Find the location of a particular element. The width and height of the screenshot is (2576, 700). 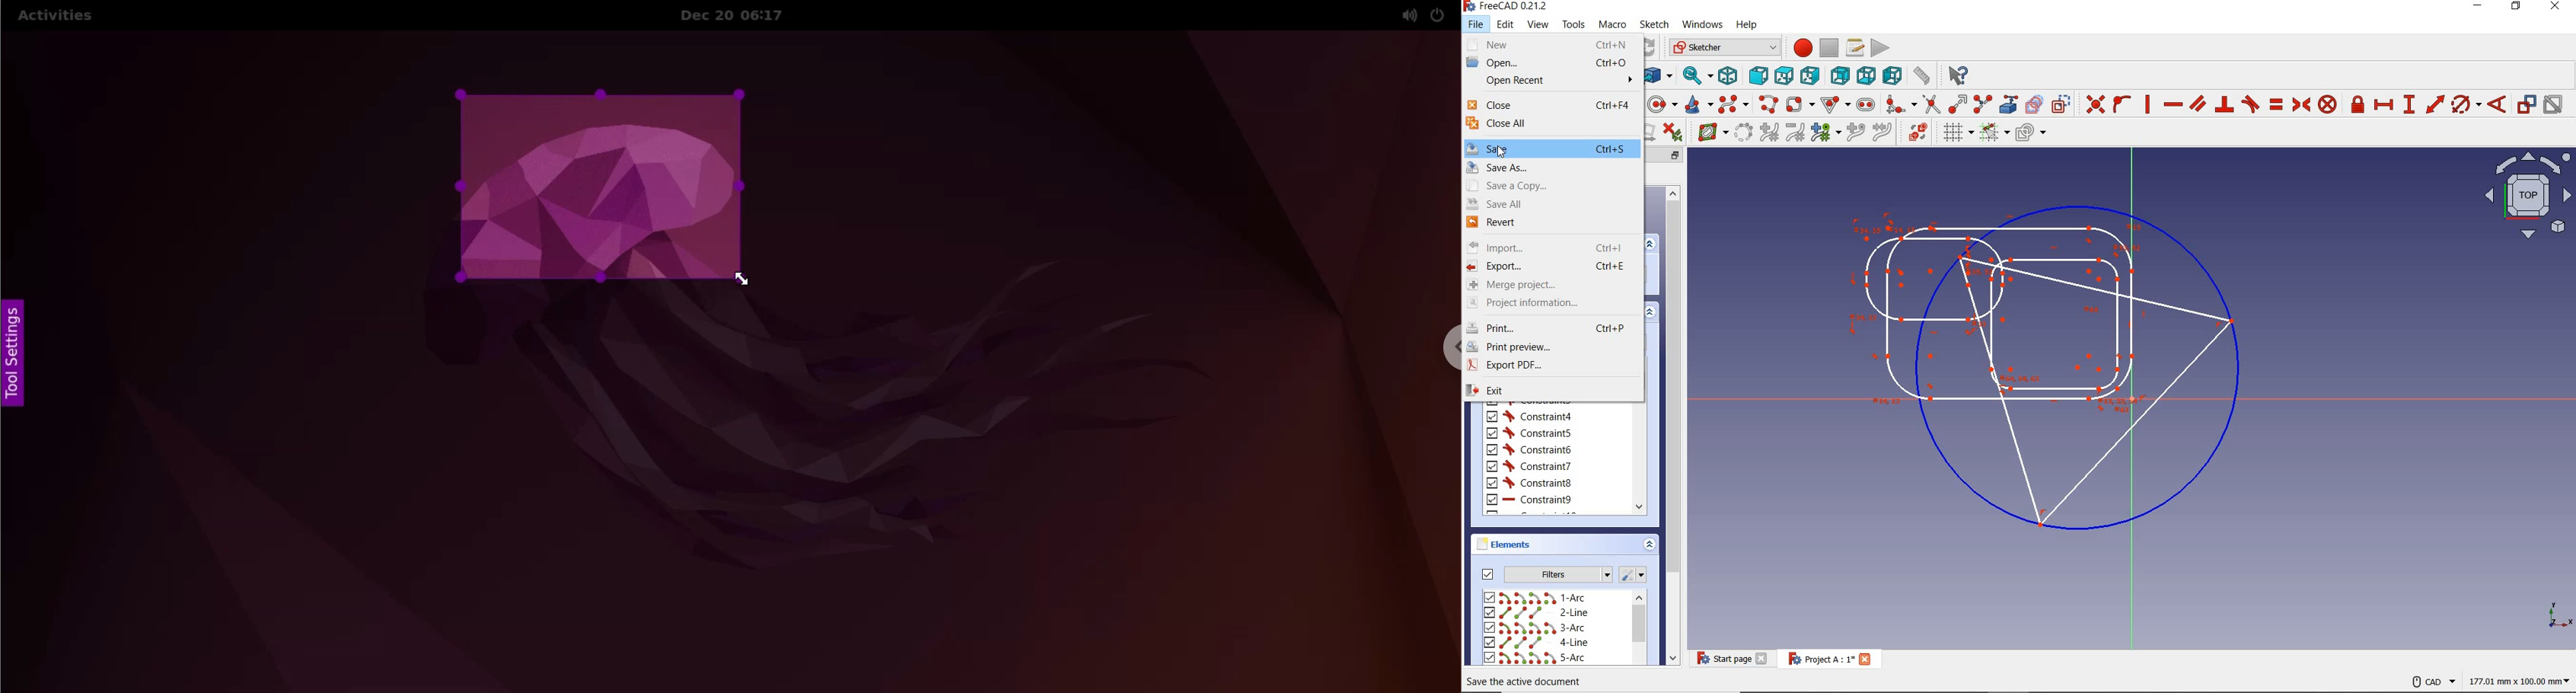

expand is located at coordinates (1651, 311).